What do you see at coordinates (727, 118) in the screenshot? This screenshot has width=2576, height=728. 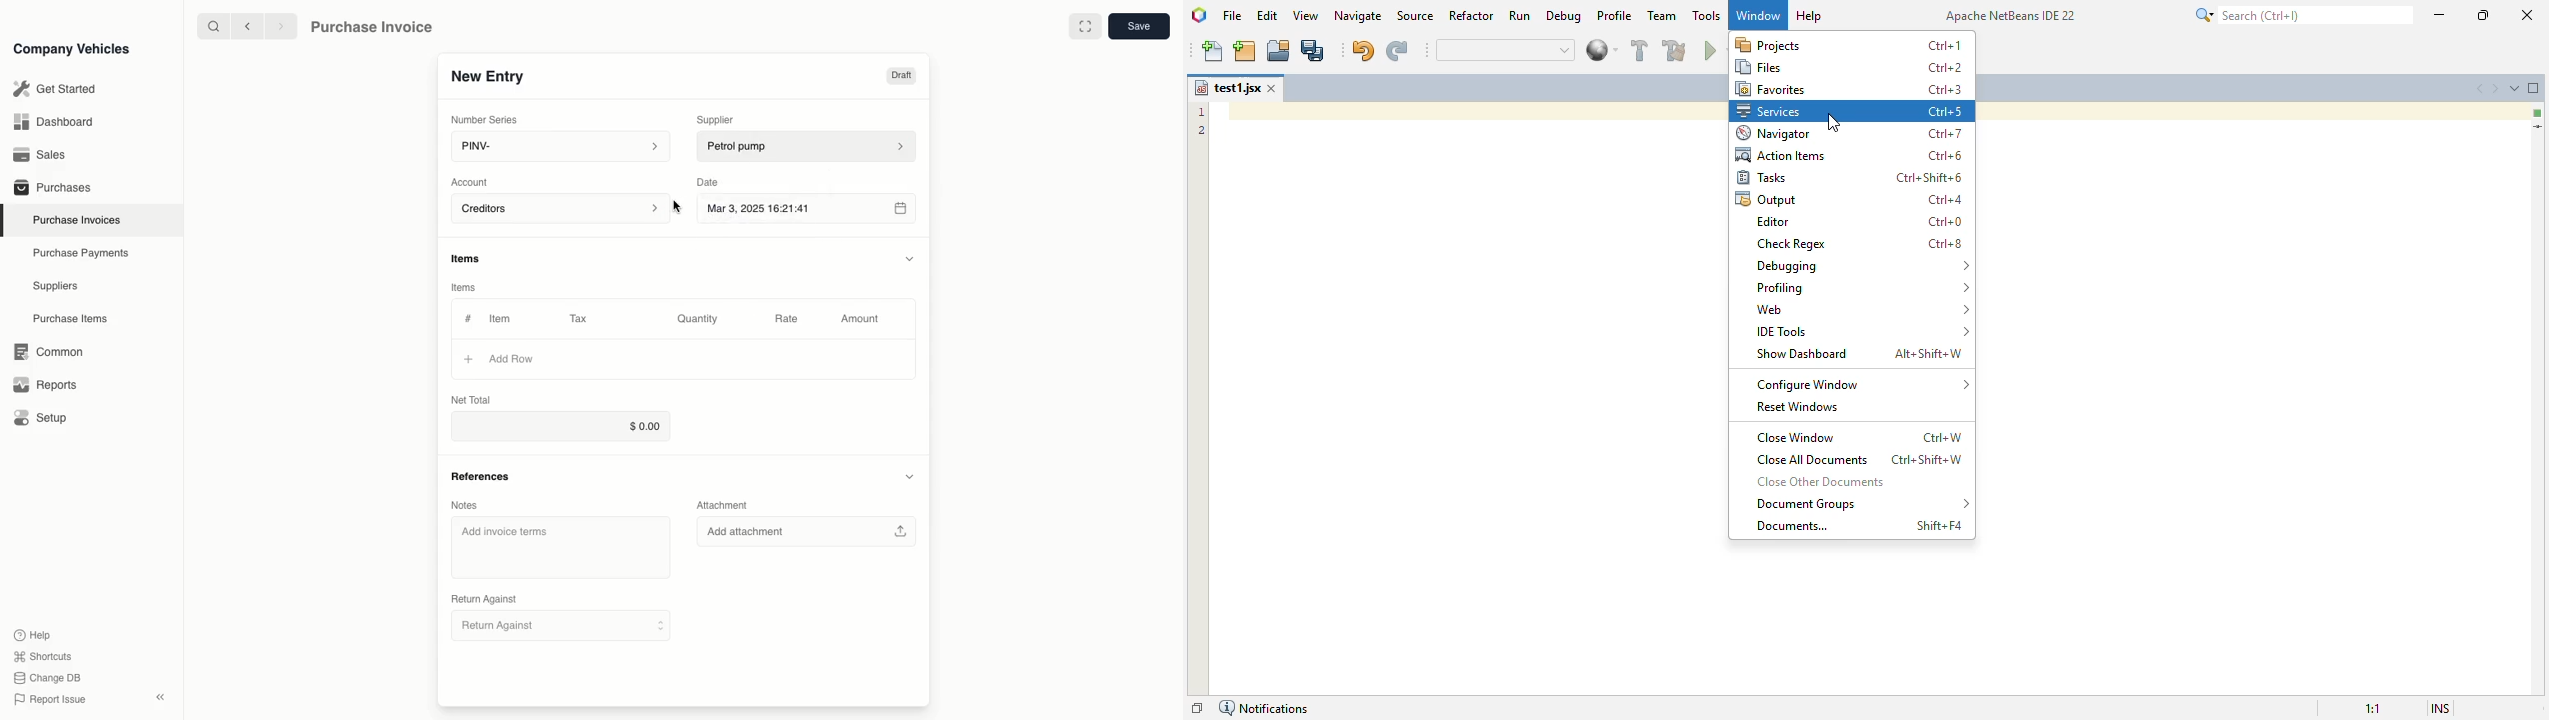 I see `Supplier` at bounding box center [727, 118].